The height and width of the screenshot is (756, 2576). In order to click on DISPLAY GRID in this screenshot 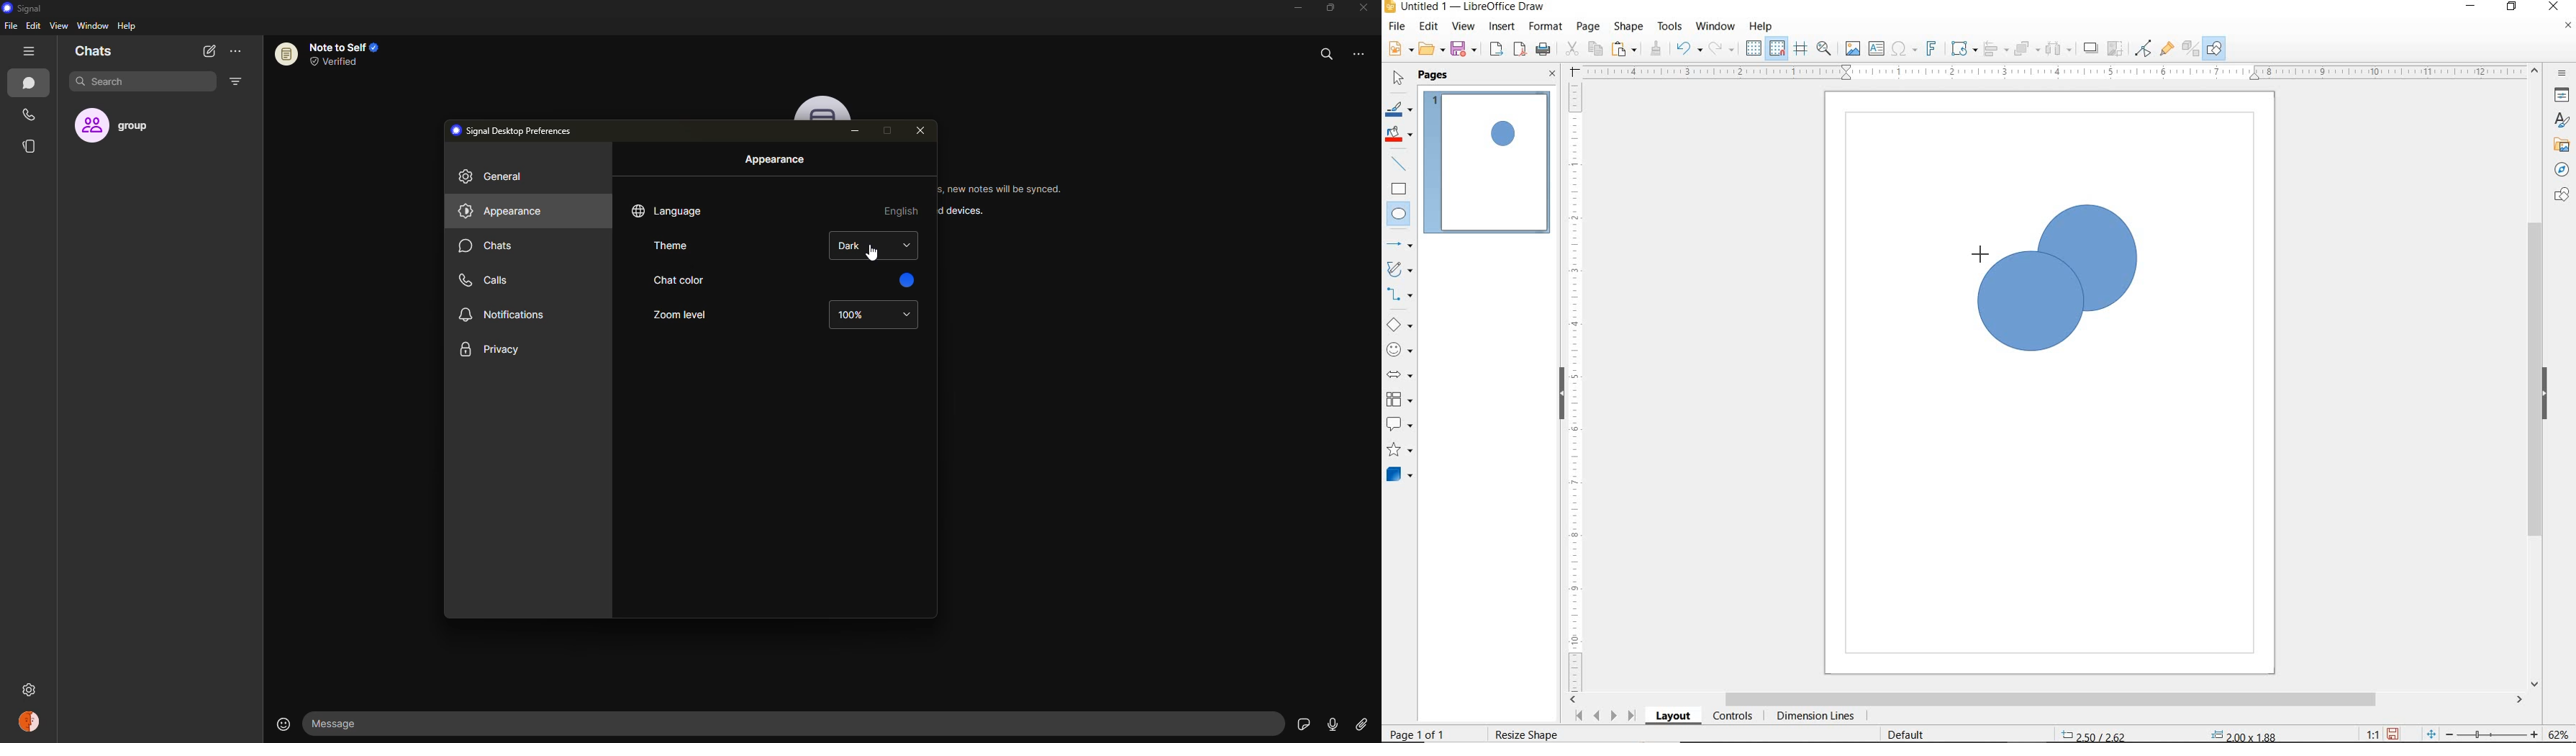, I will do `click(1755, 48)`.